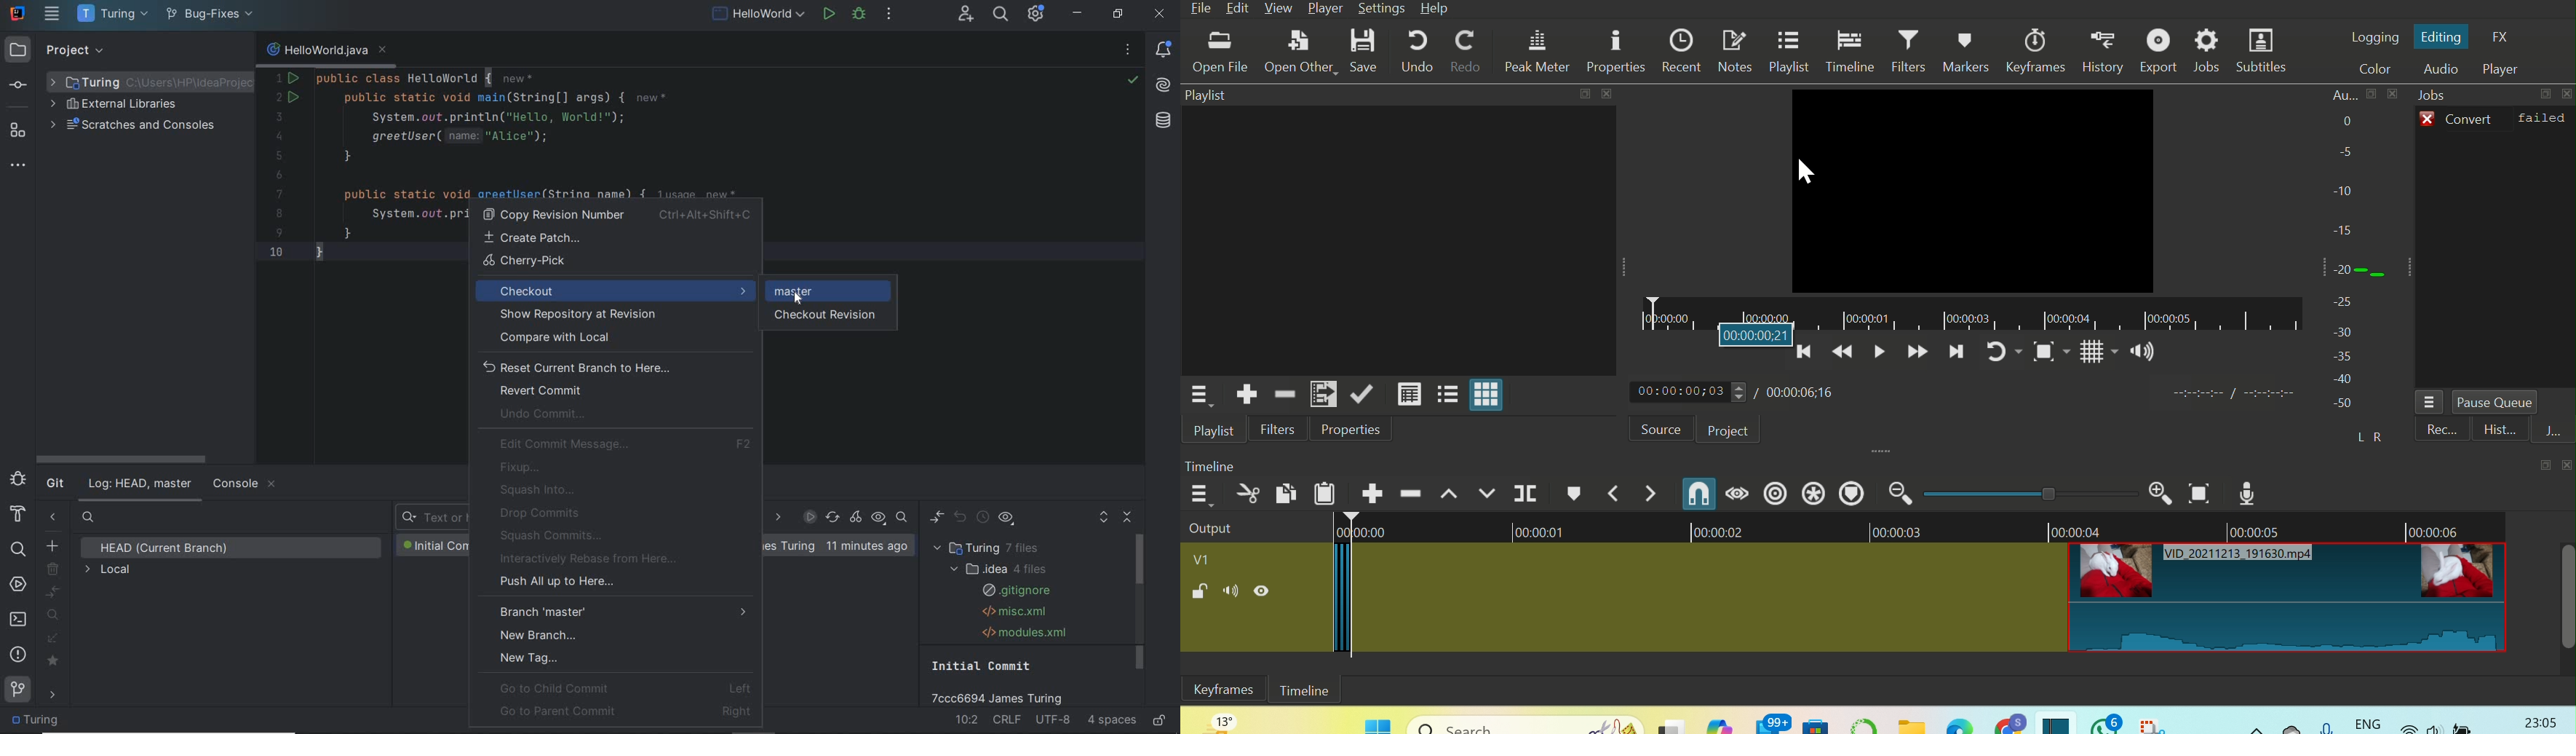 The image size is (2576, 756). What do you see at coordinates (2199, 494) in the screenshot?
I see `Snap` at bounding box center [2199, 494].